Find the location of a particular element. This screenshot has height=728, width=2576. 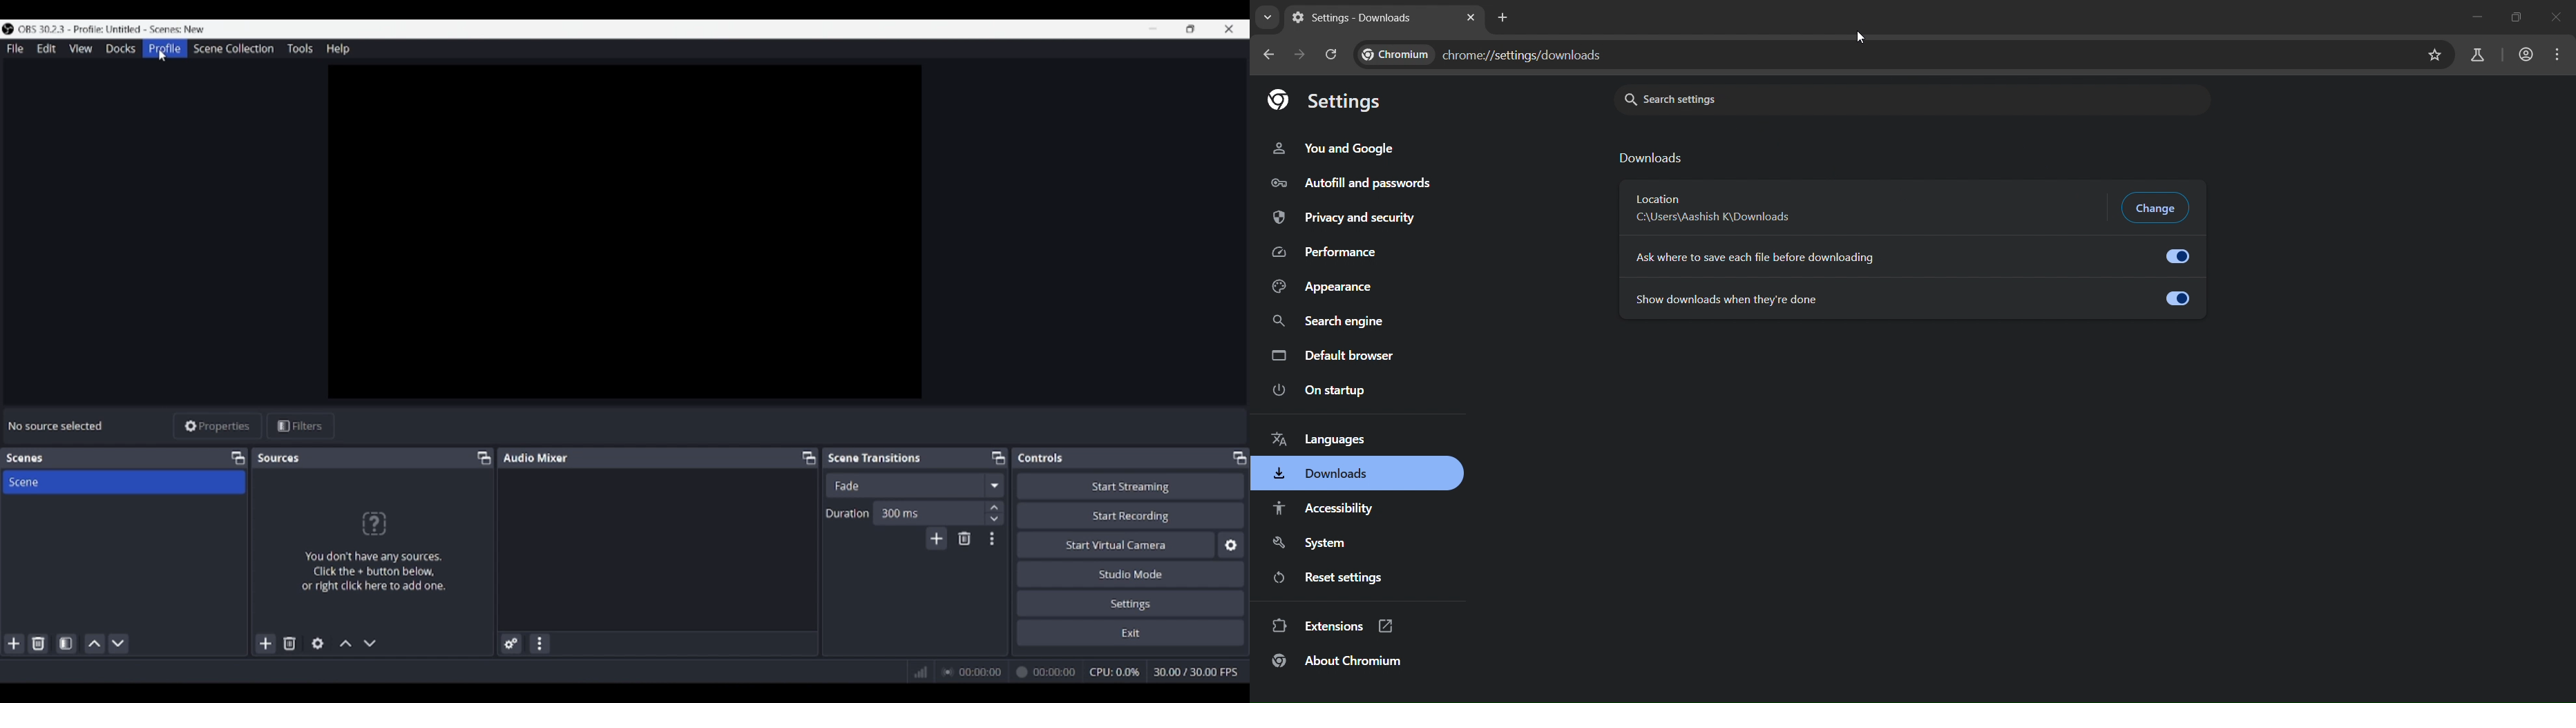

Show interface in a smaller tab is located at coordinates (1191, 29).